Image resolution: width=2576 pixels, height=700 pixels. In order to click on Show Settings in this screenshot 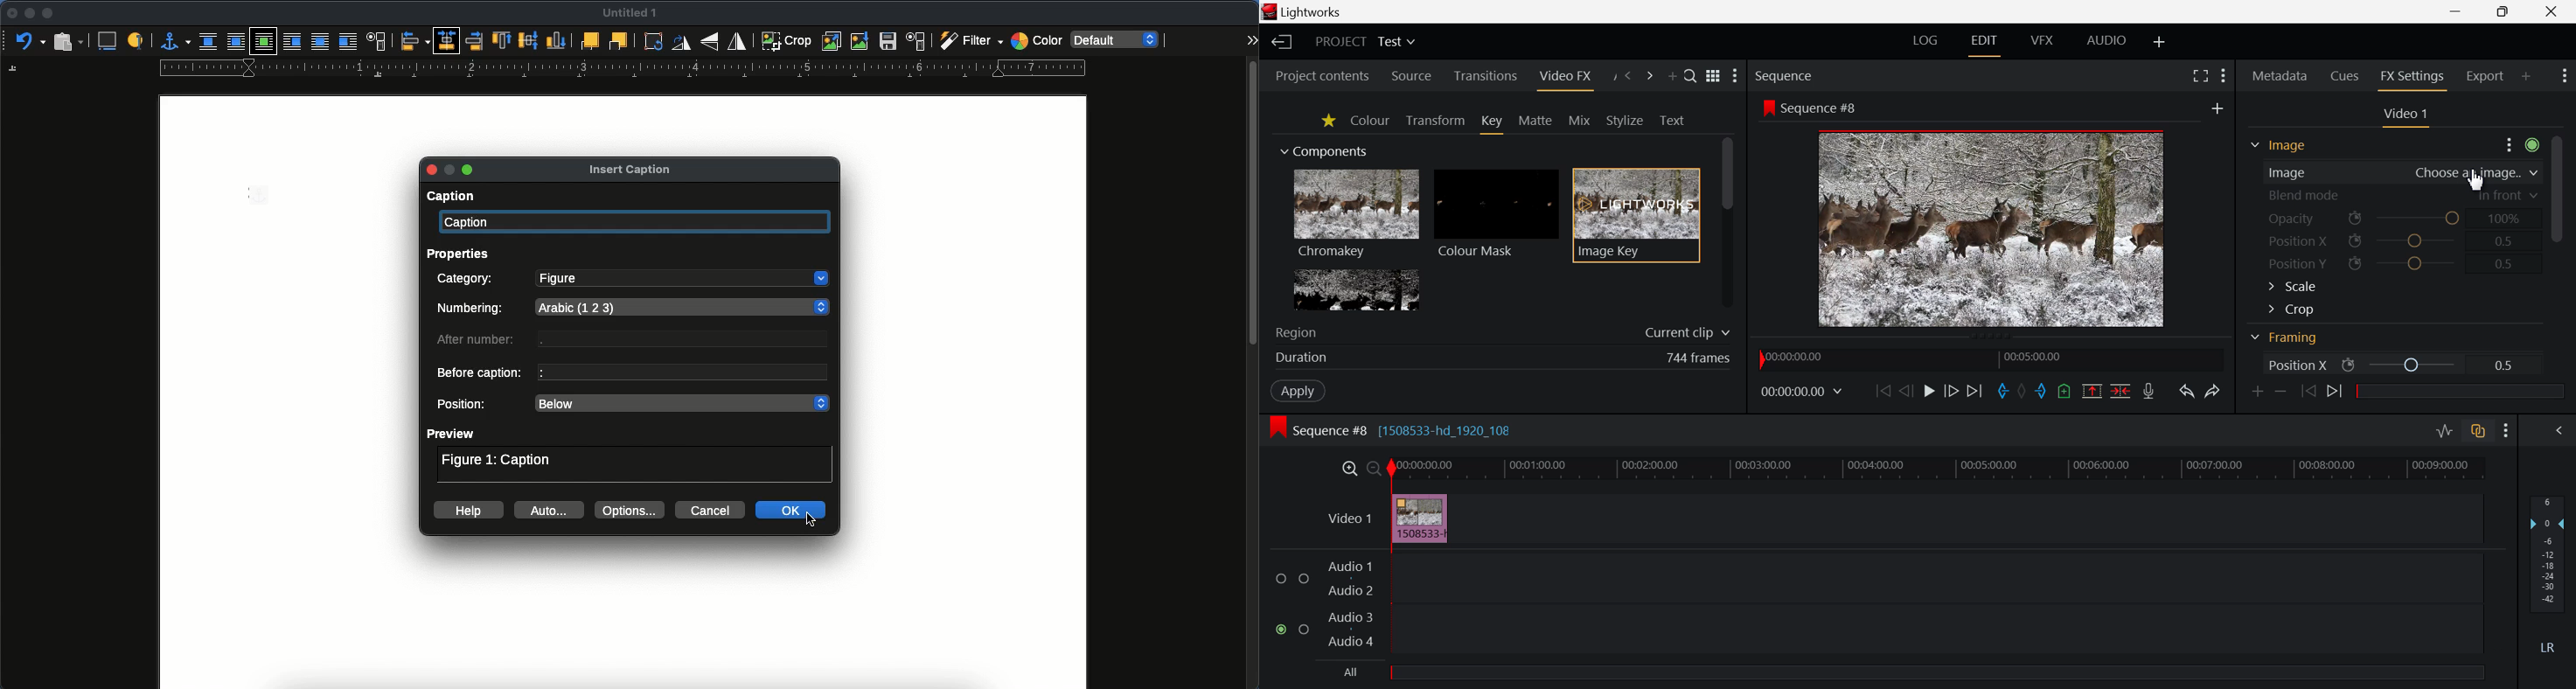, I will do `click(2523, 144)`.